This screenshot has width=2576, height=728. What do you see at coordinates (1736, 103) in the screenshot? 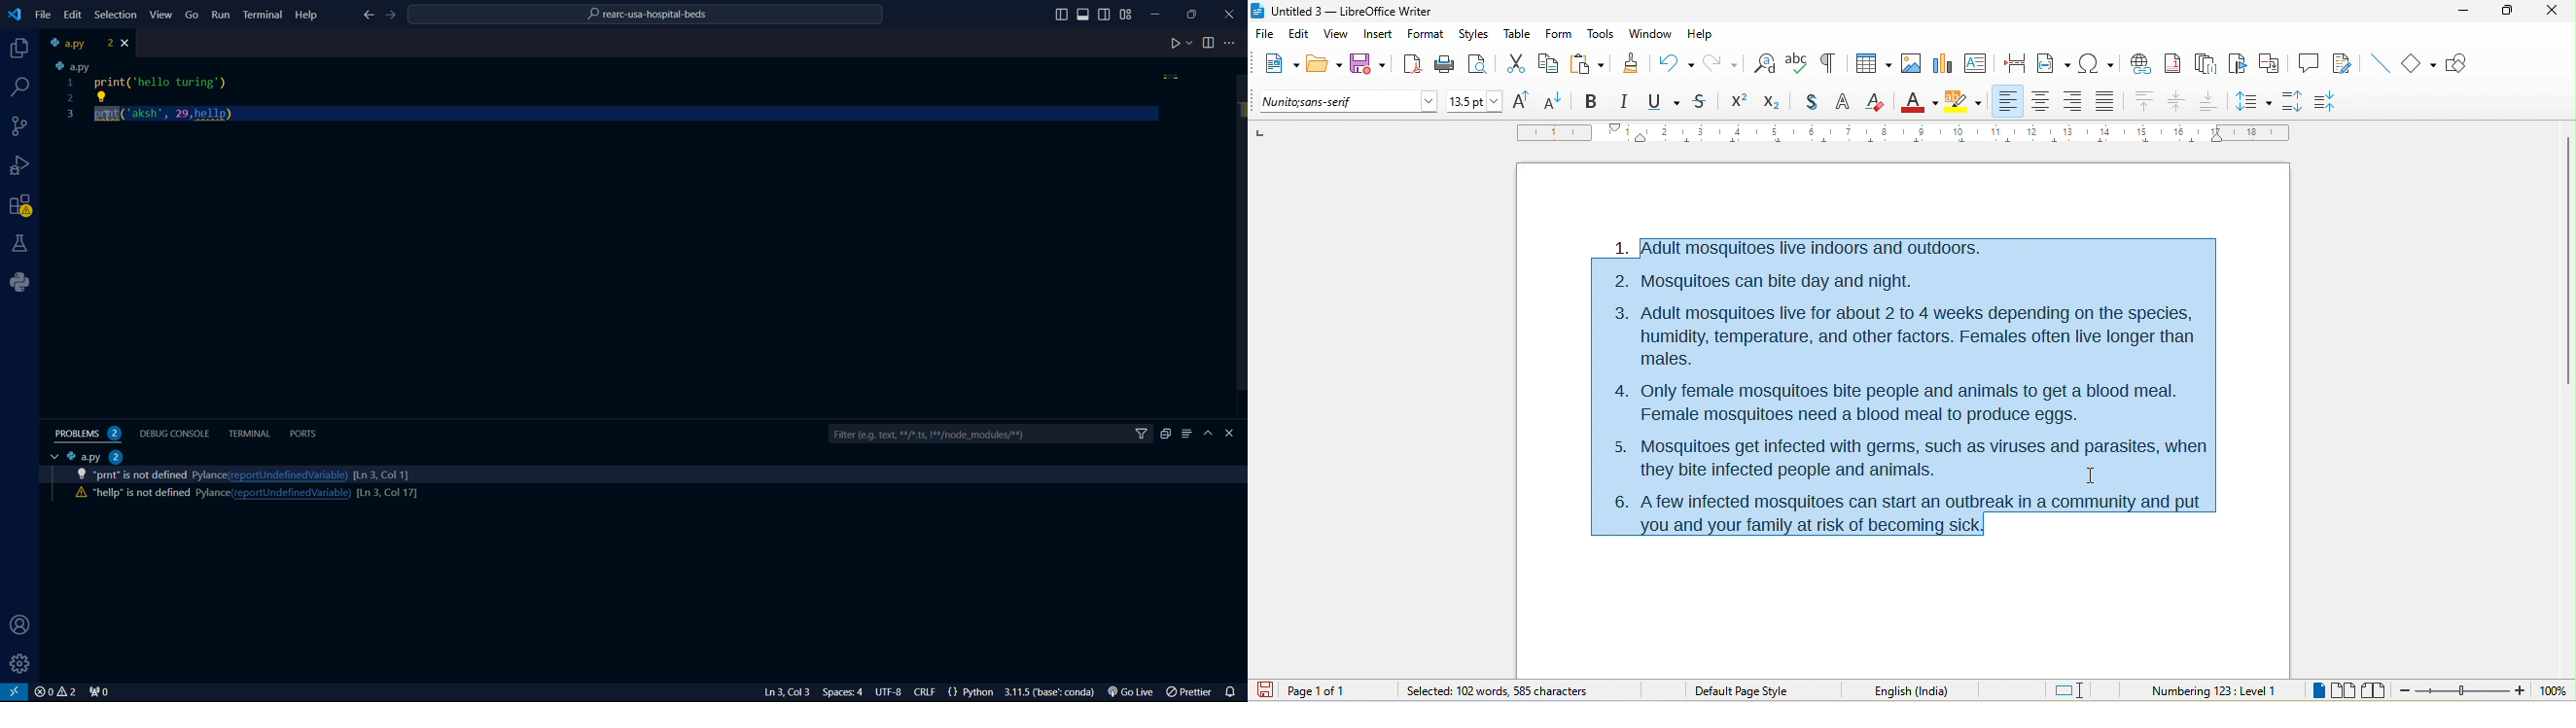
I see `Superscript` at bounding box center [1736, 103].